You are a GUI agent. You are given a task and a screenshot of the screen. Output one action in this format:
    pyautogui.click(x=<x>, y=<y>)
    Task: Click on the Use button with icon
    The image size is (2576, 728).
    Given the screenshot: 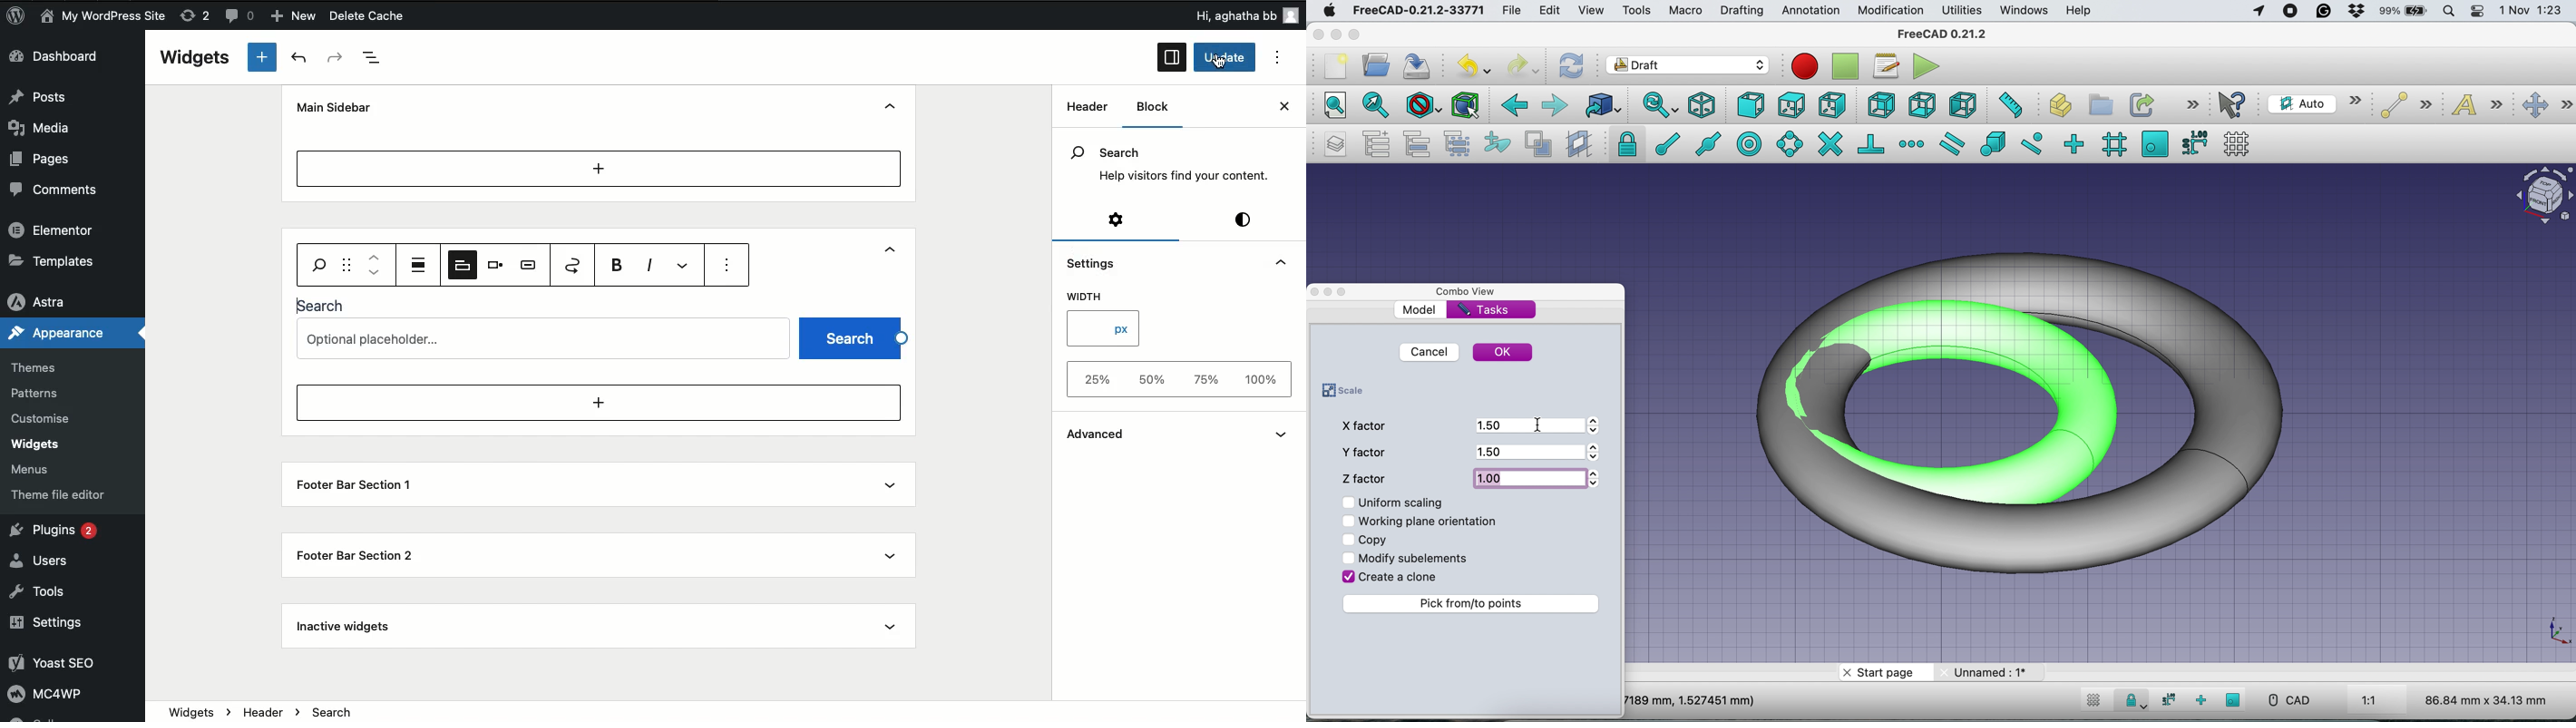 What is the action you would take?
    pyautogui.click(x=530, y=265)
    